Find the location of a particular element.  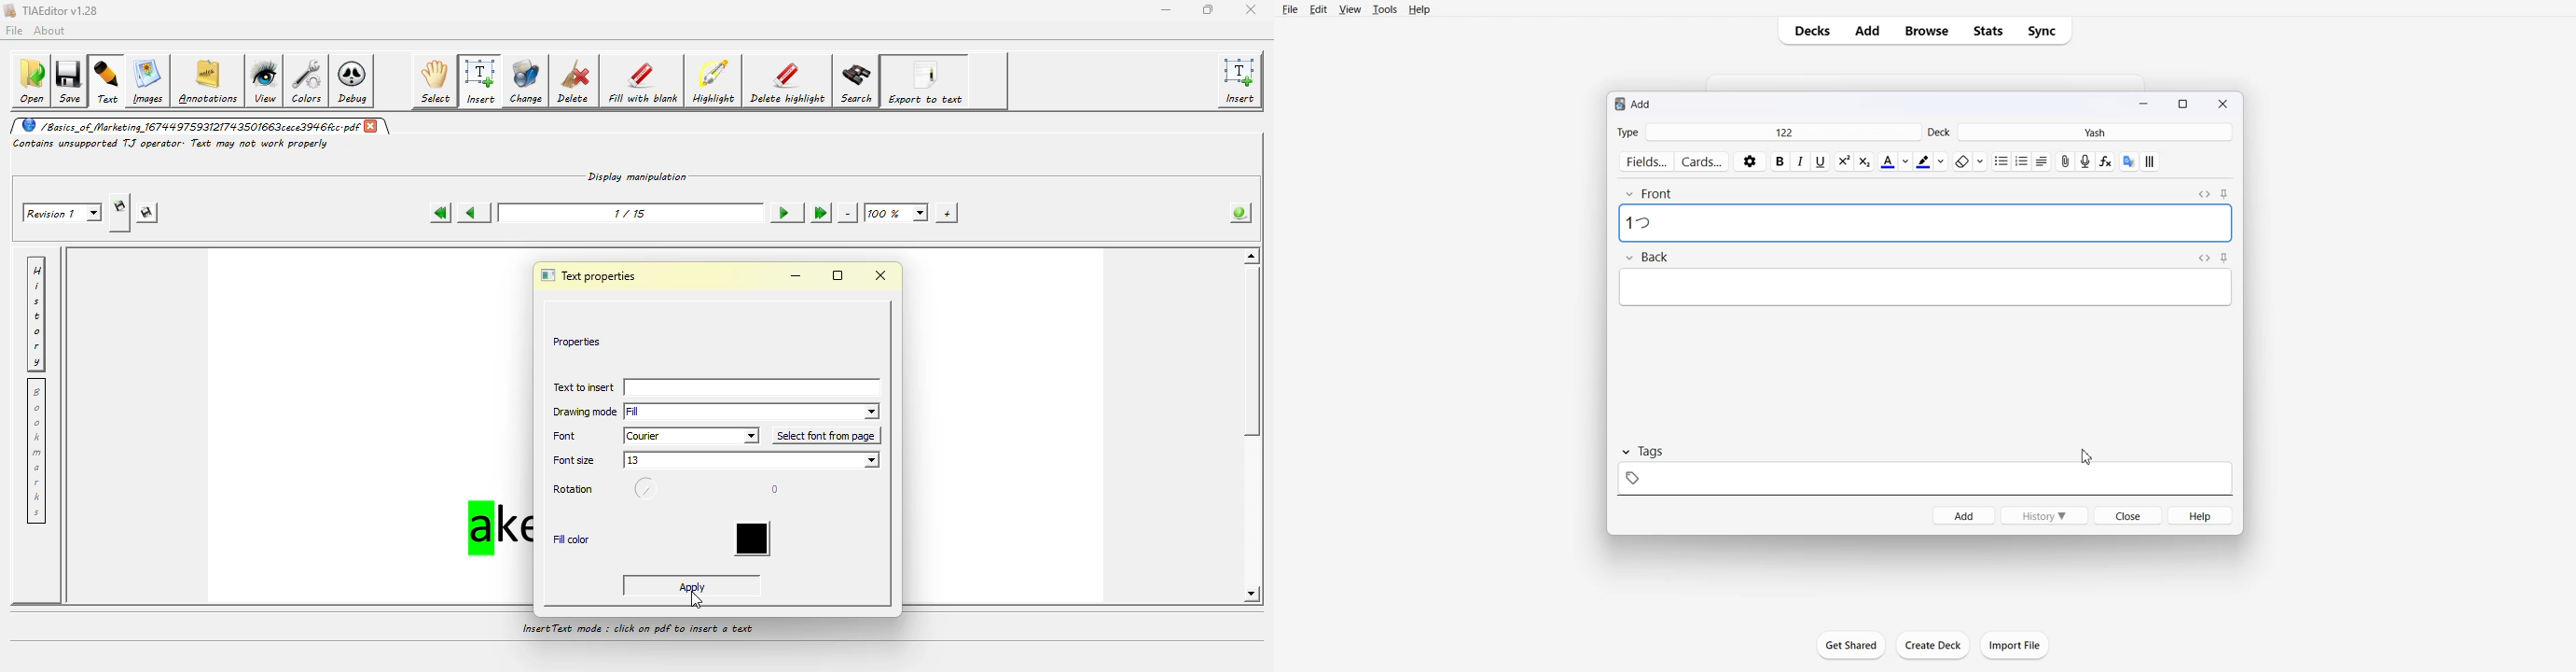

Sync is located at coordinates (2046, 31).